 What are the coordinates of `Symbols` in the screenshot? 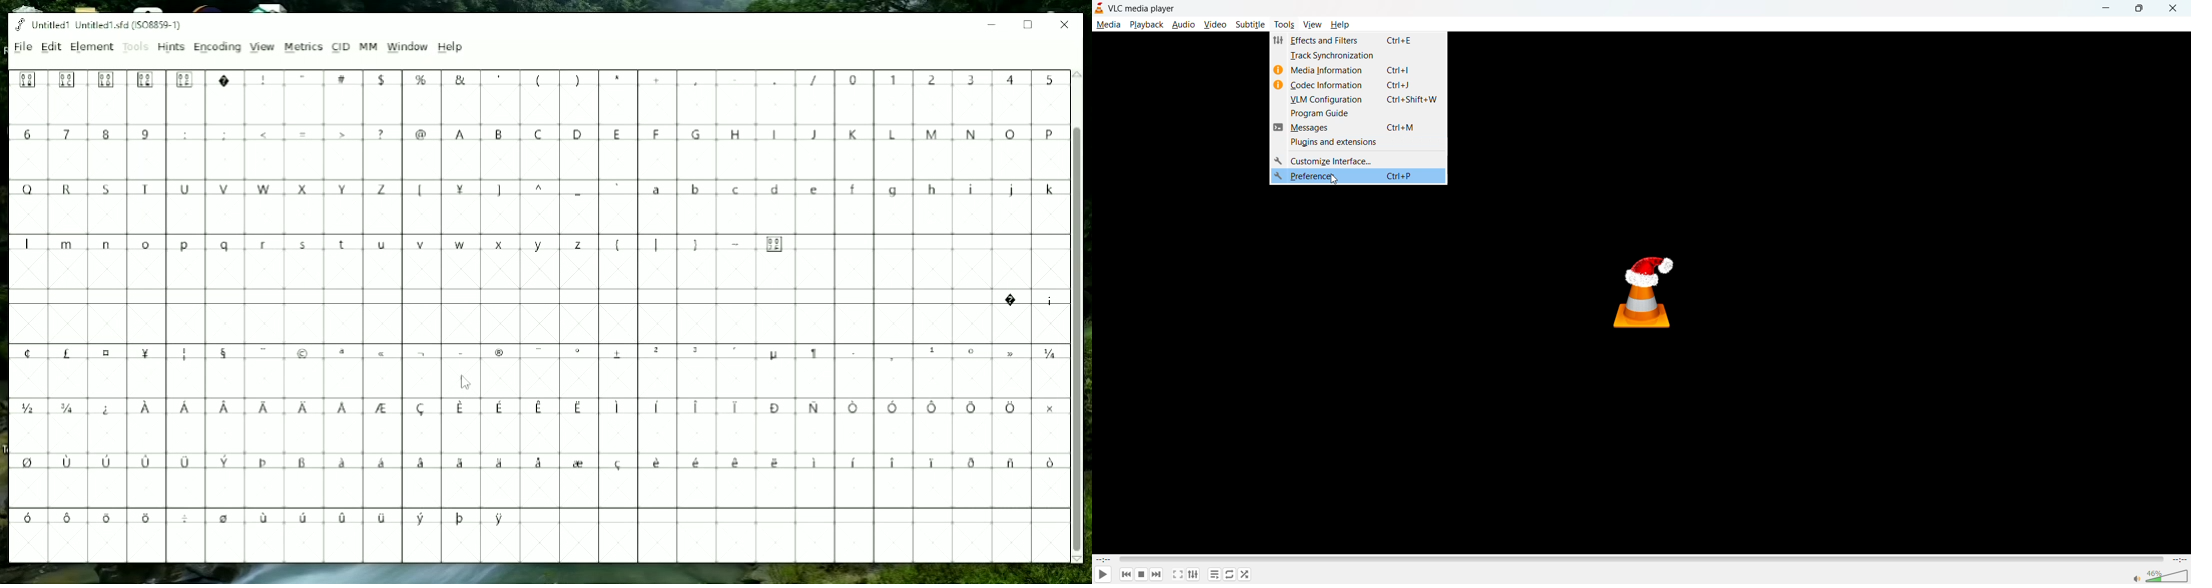 It's located at (701, 245).